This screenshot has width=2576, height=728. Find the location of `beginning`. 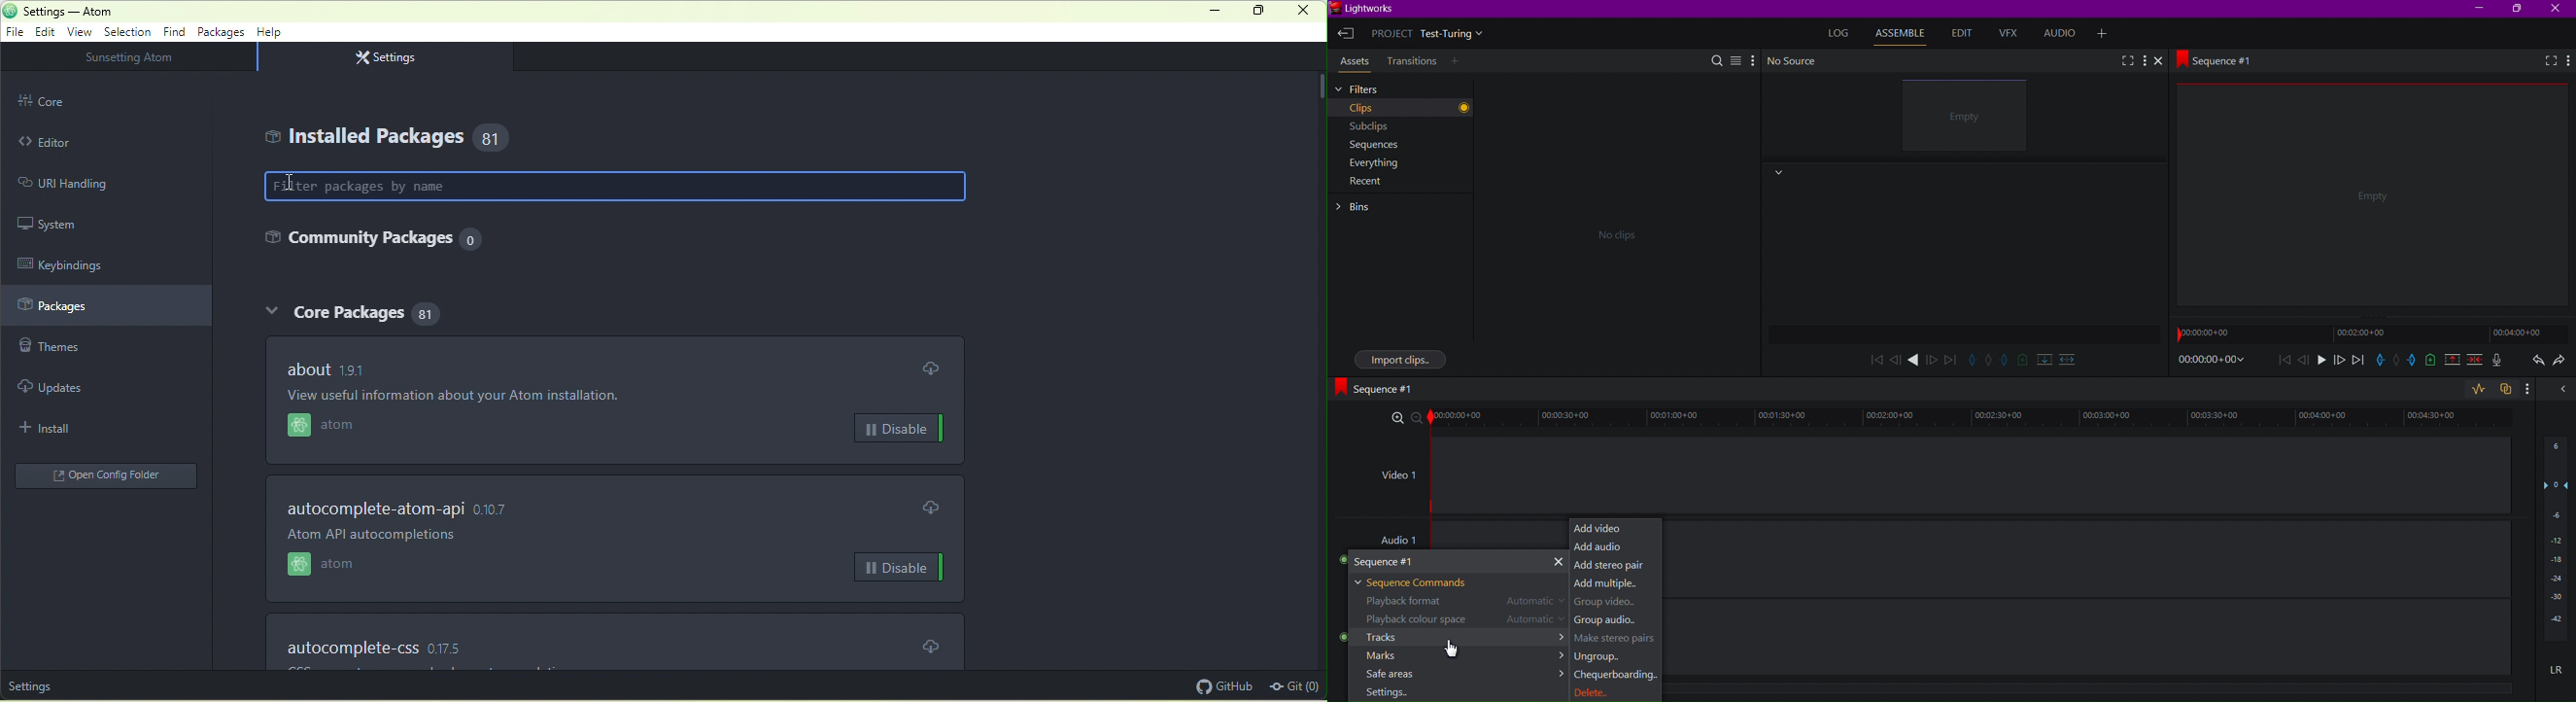

beginning is located at coordinates (2285, 361).